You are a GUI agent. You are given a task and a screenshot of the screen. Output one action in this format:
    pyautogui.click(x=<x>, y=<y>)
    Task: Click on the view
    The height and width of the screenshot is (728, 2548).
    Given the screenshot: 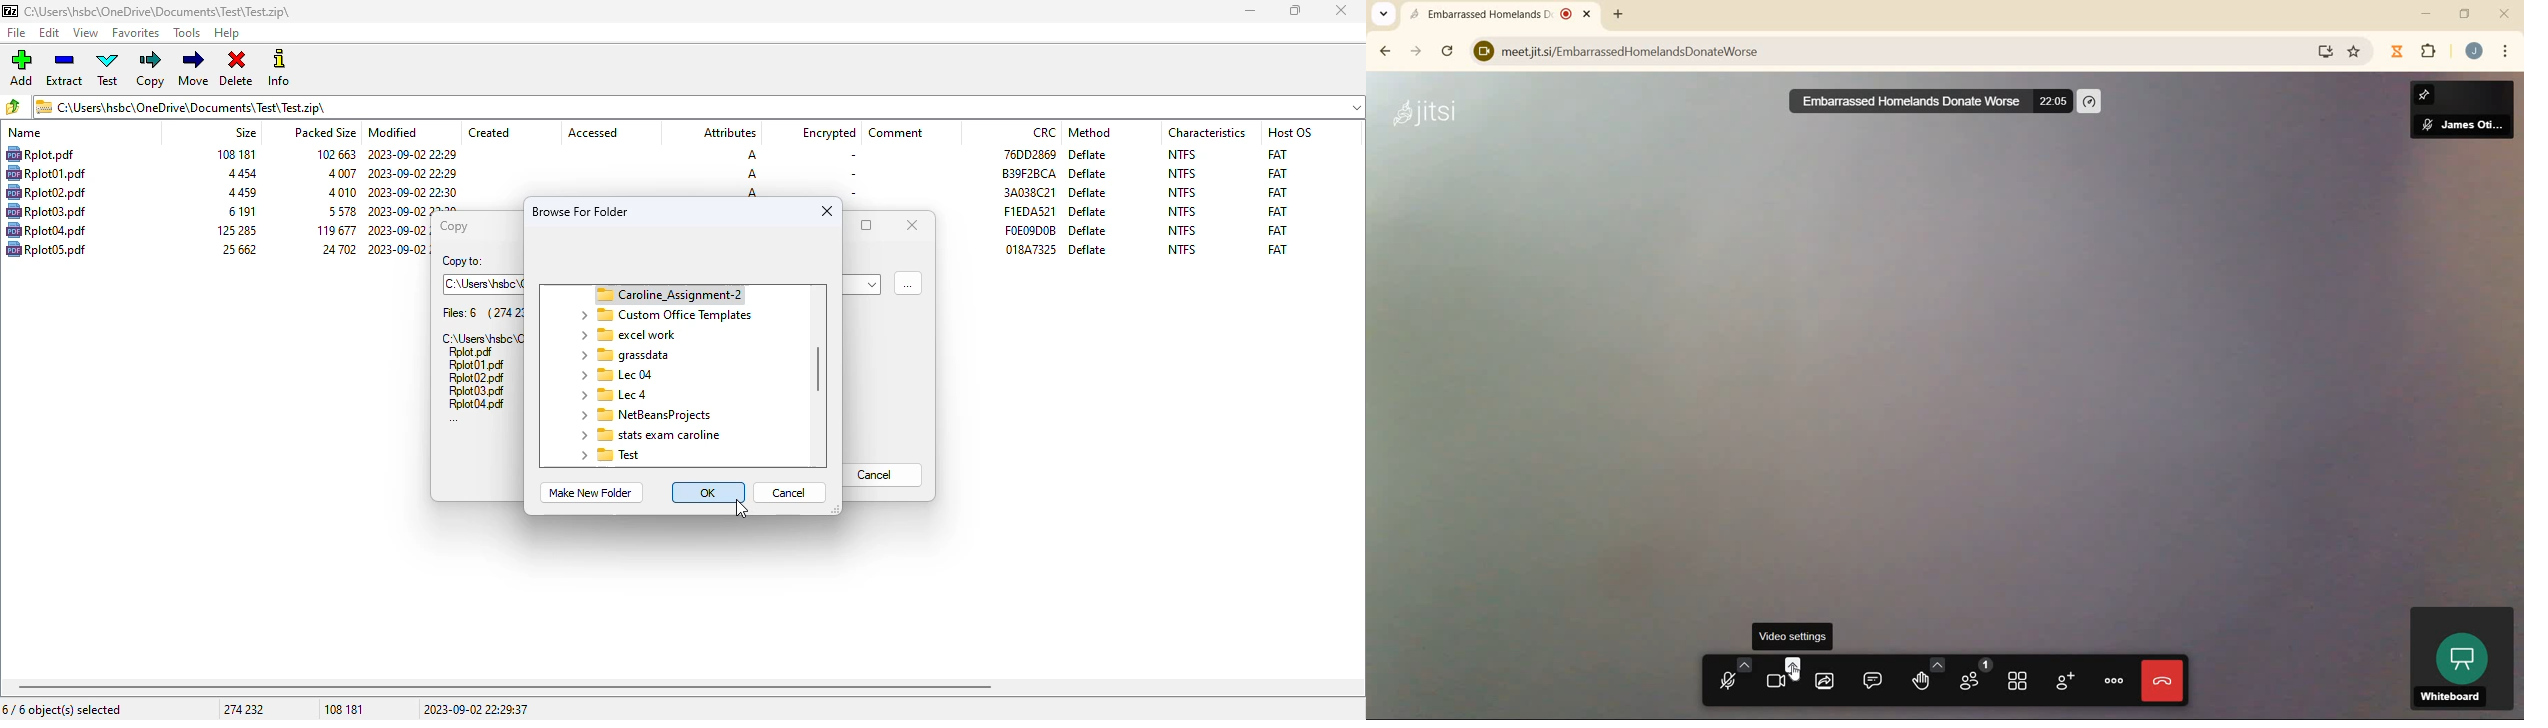 What is the action you would take?
    pyautogui.click(x=86, y=33)
    